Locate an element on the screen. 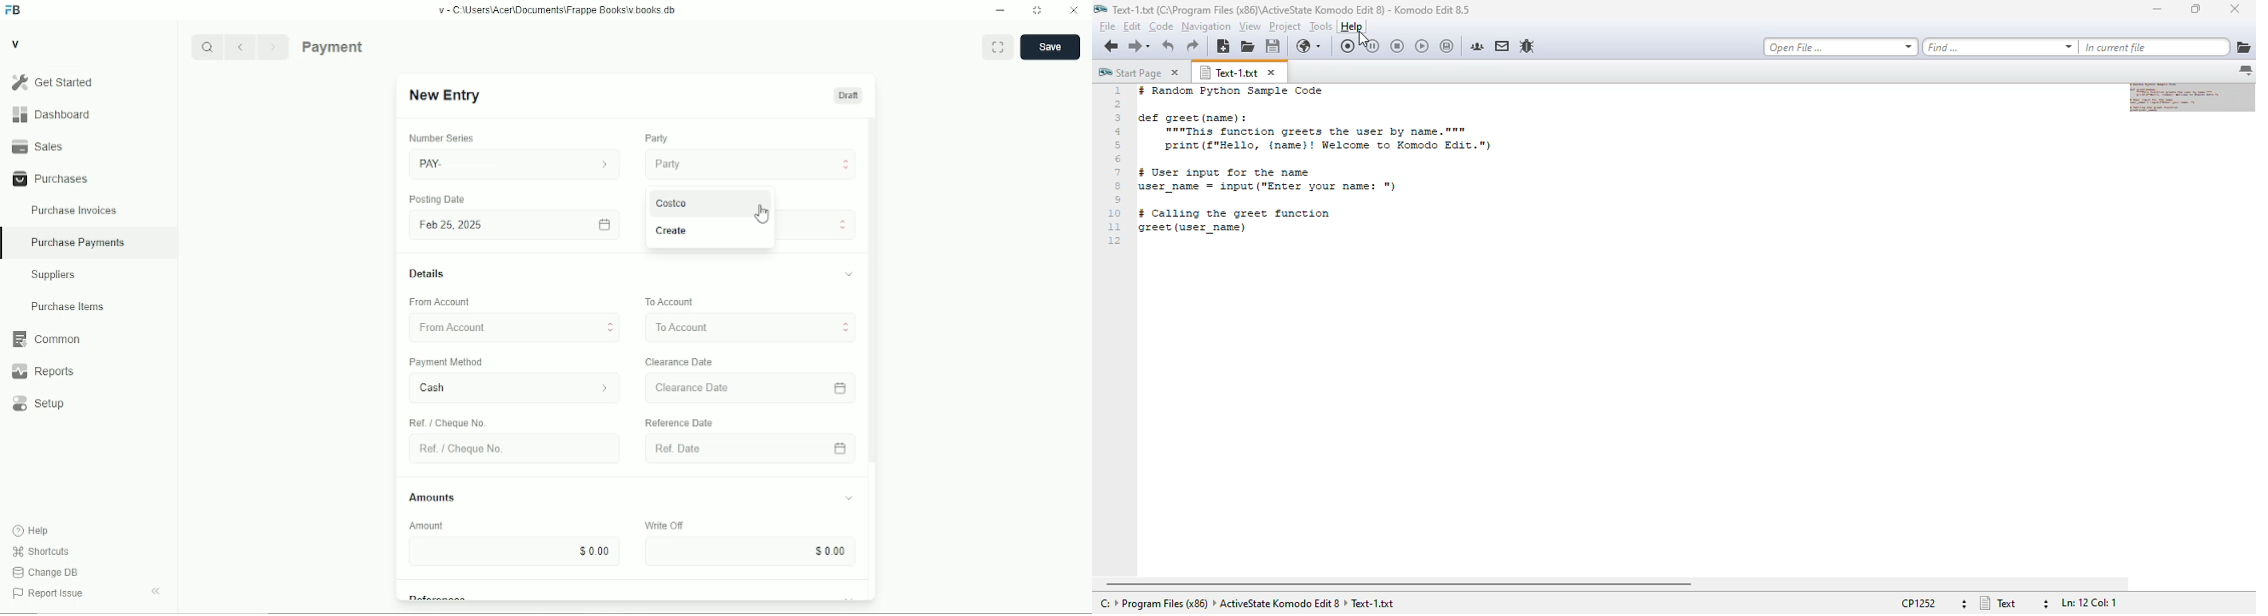 This screenshot has height=616, width=2268. V is located at coordinates (16, 43).